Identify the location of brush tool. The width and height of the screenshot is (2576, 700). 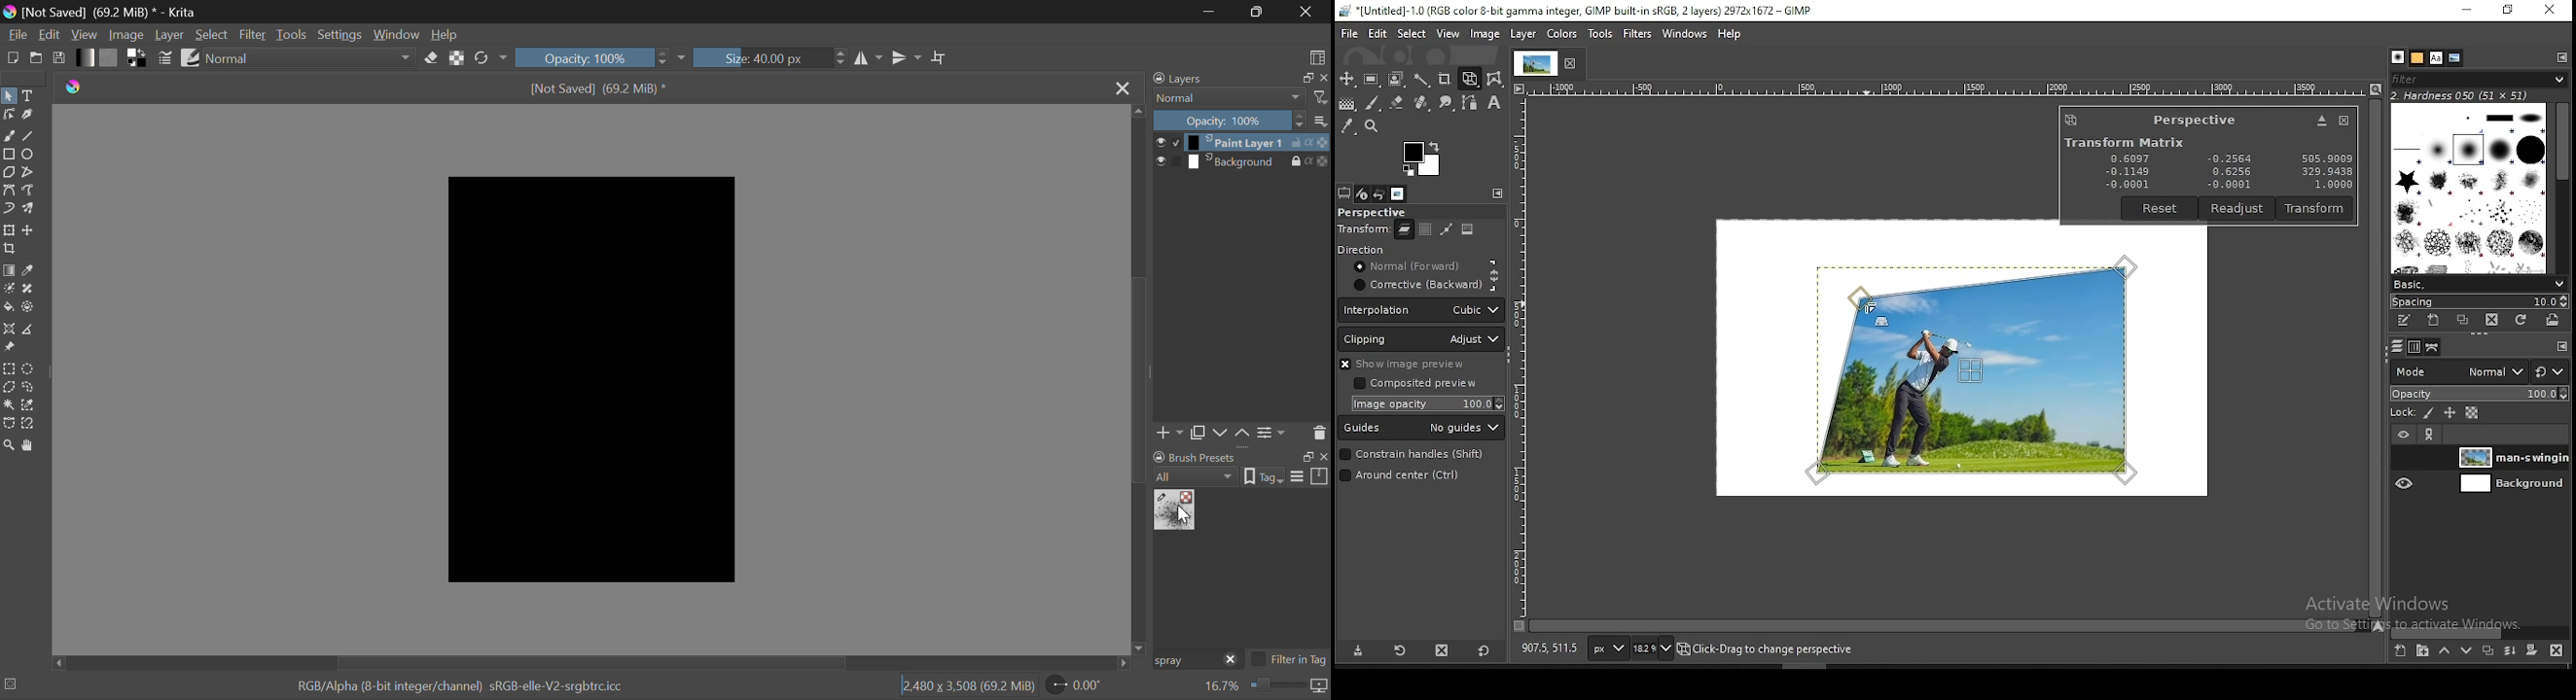
(1374, 102).